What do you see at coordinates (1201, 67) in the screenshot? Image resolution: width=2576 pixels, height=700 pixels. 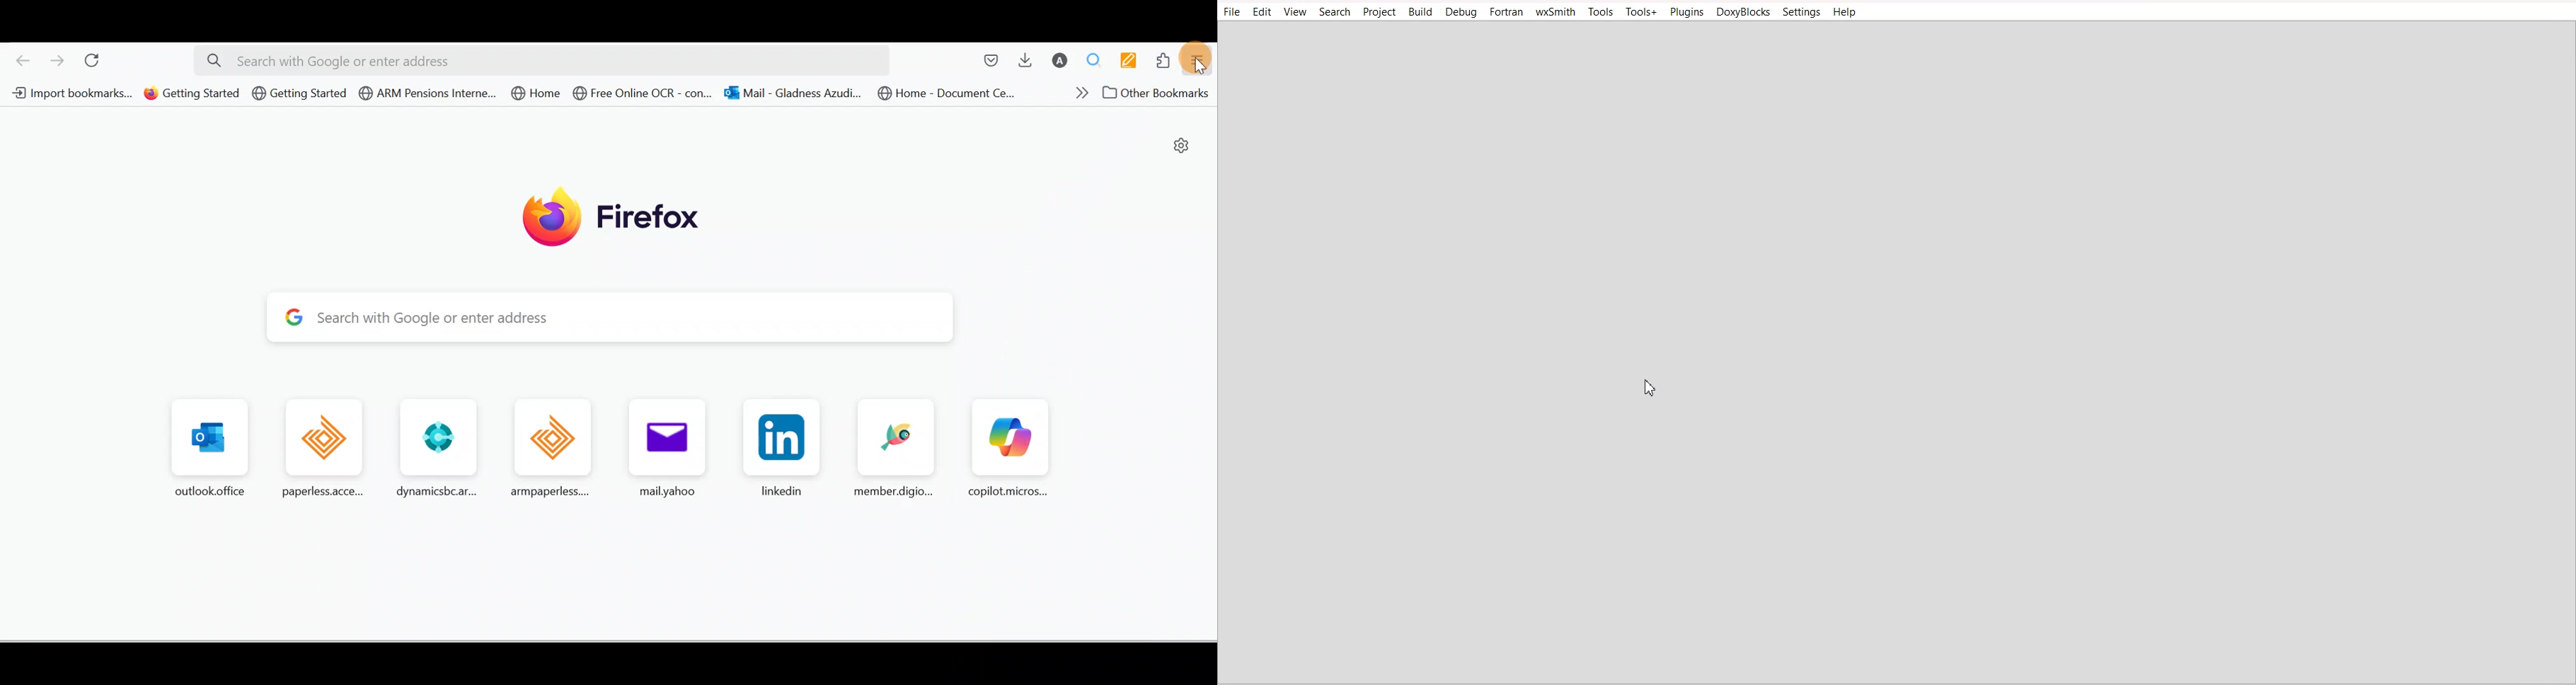 I see `cursor` at bounding box center [1201, 67].